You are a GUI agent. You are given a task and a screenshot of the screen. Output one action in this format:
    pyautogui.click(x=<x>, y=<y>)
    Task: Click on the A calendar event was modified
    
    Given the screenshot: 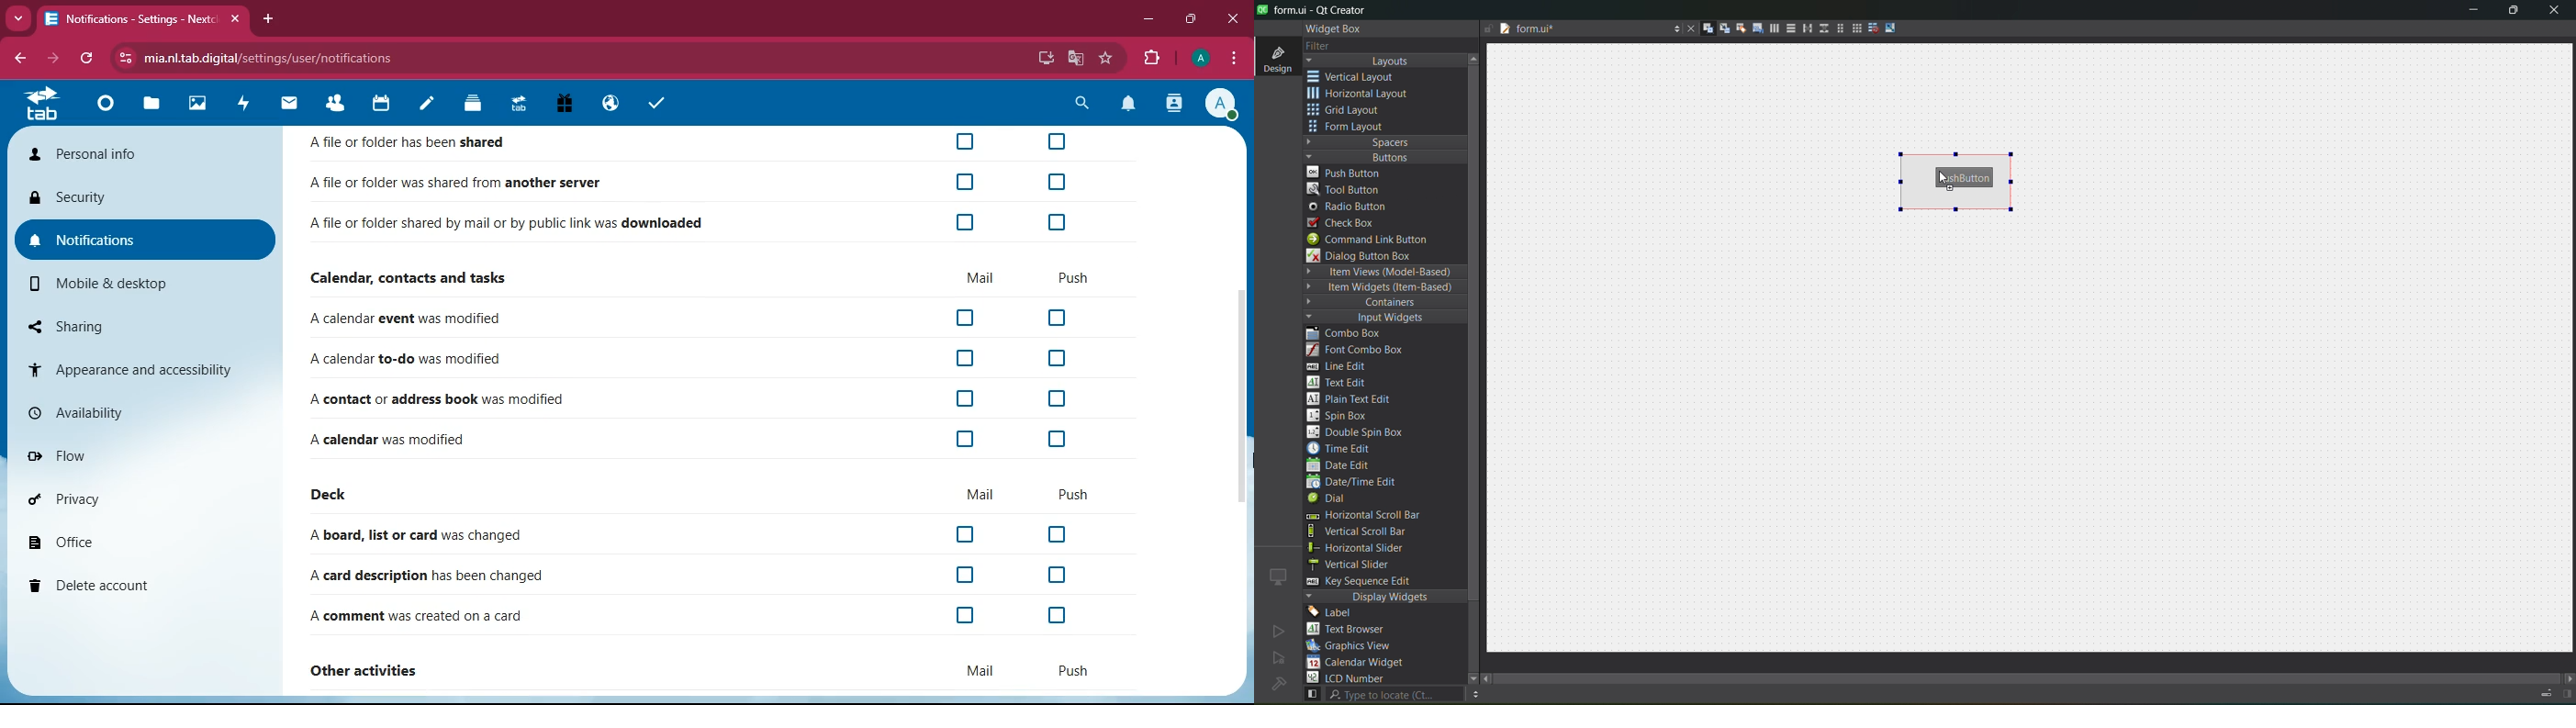 What is the action you would take?
    pyautogui.click(x=422, y=320)
    